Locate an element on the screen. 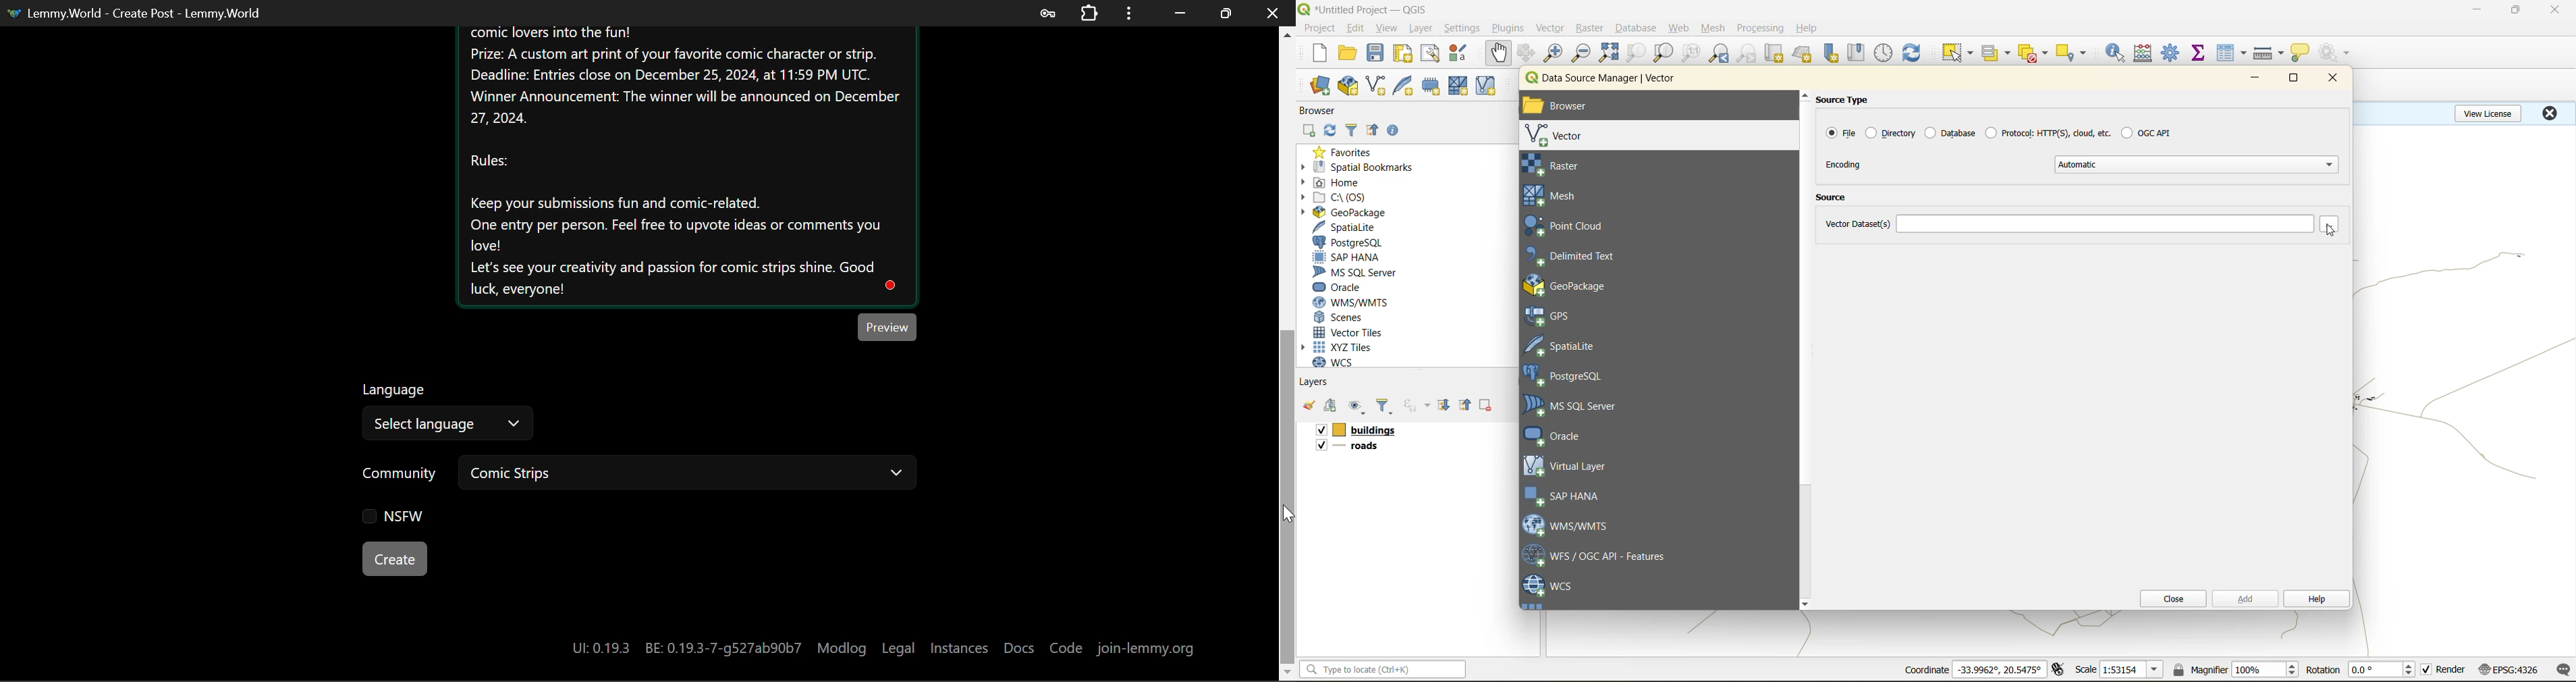 This screenshot has width=2576, height=700. select location is located at coordinates (2075, 51).